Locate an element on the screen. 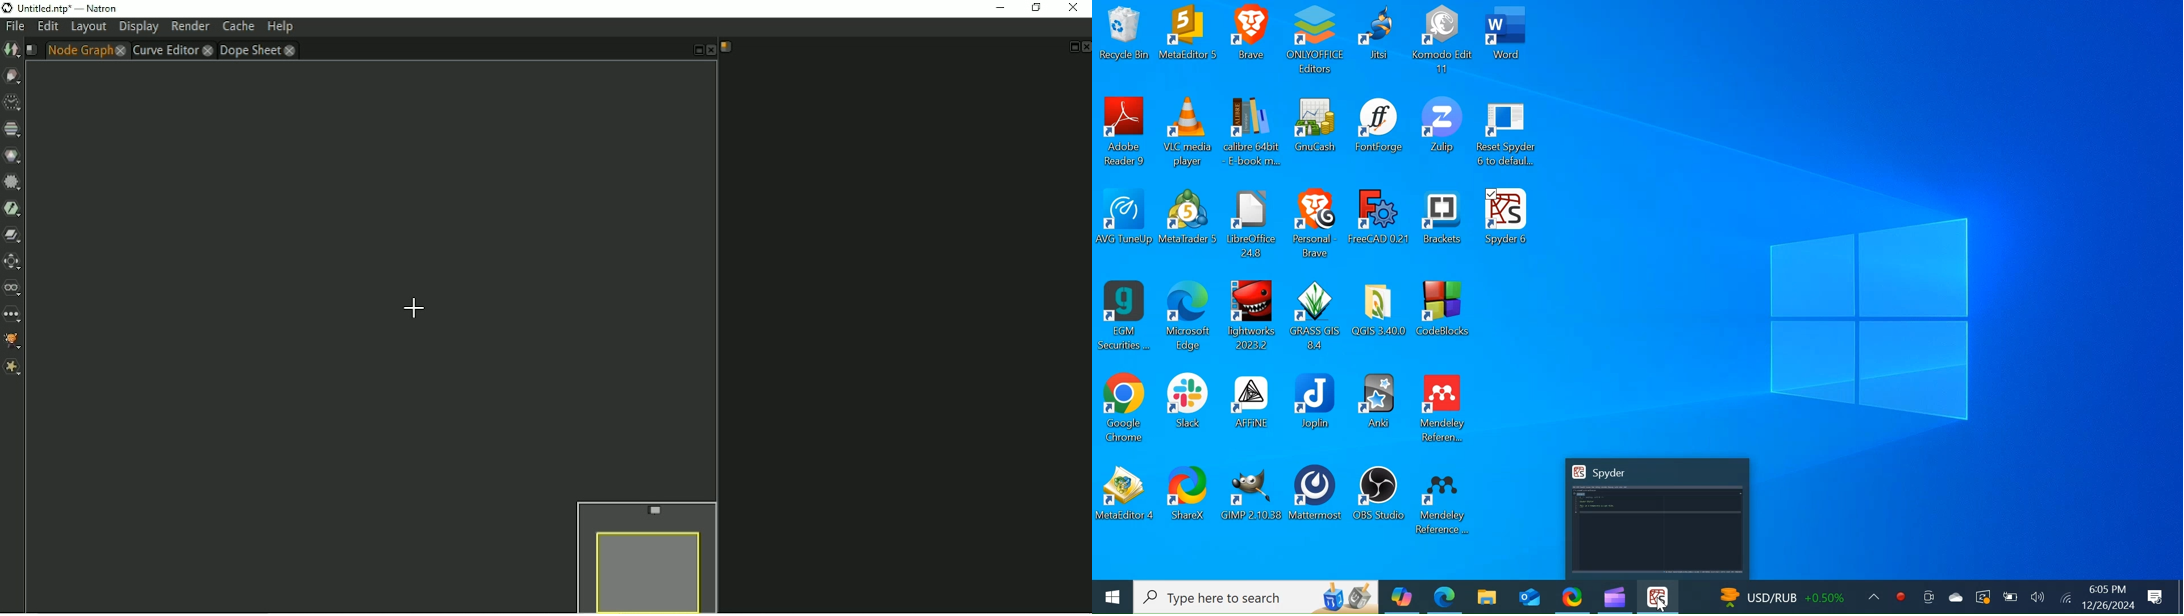 The height and width of the screenshot is (616, 2184). Brave Desktop Icon is located at coordinates (1315, 225).